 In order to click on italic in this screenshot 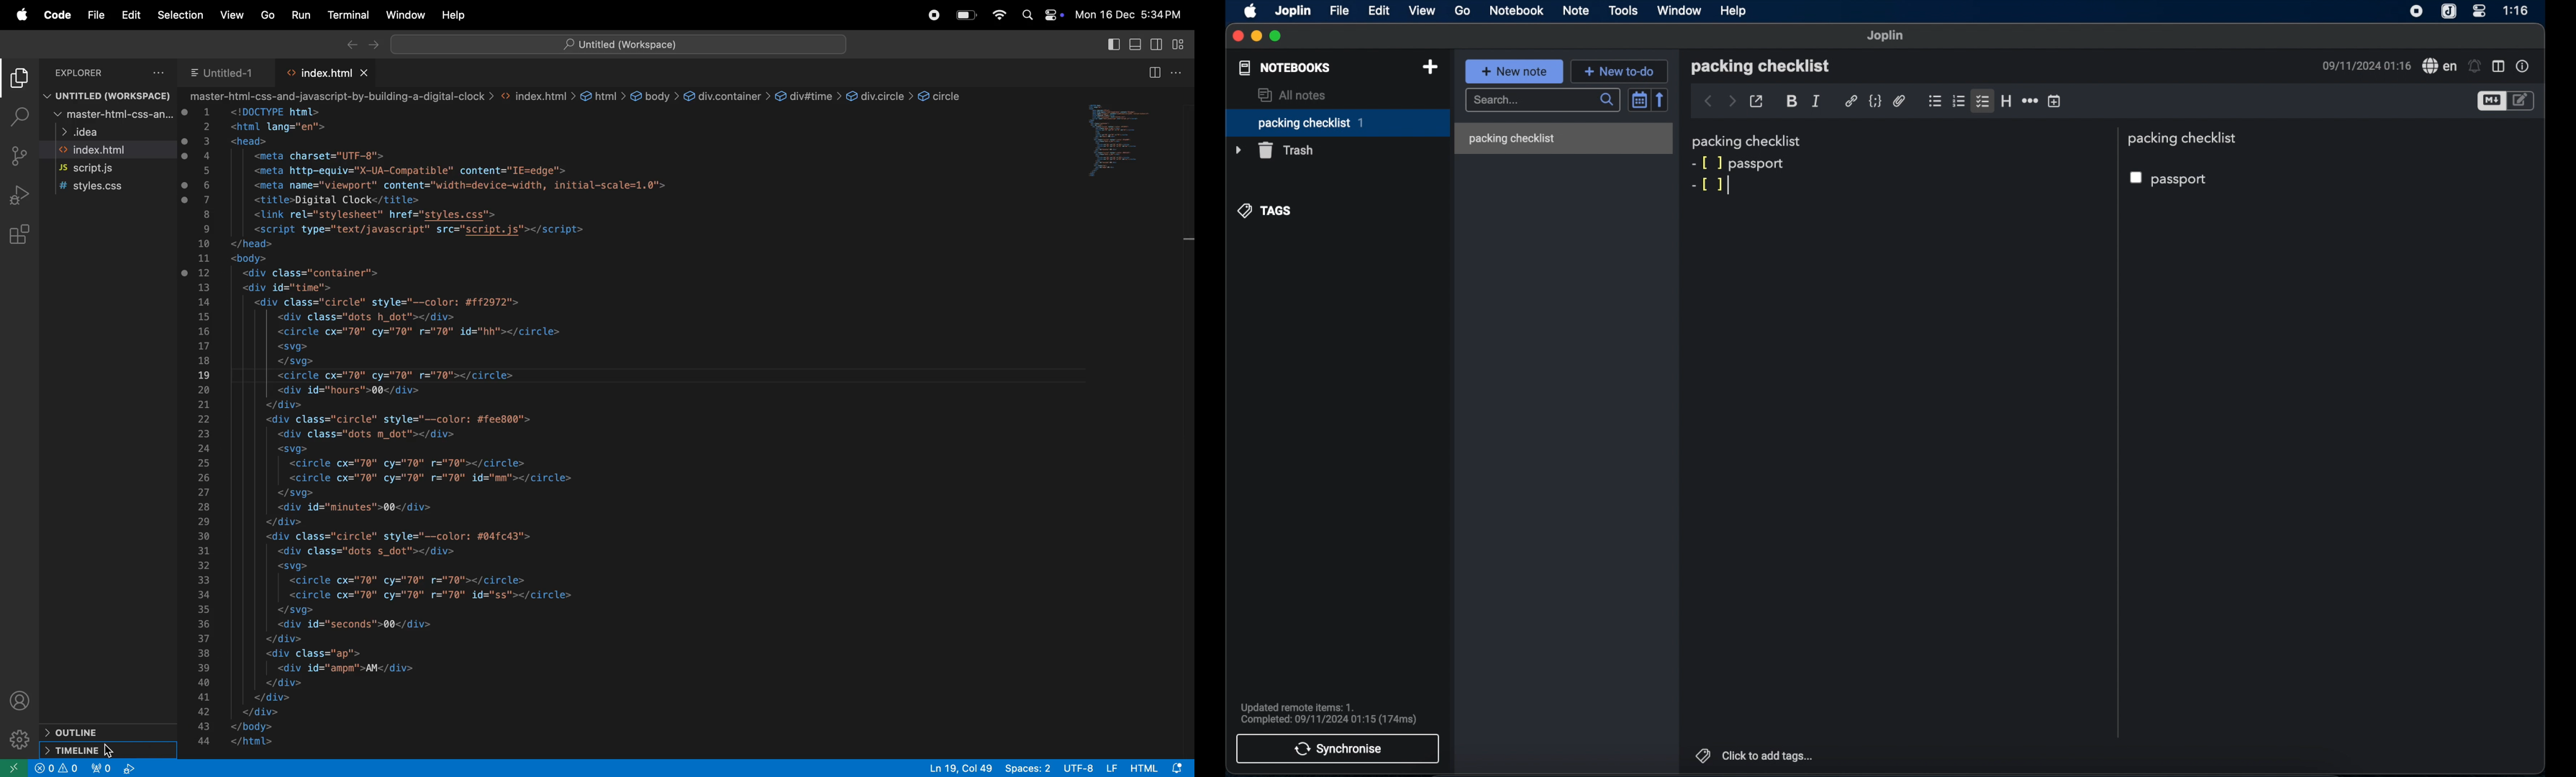, I will do `click(1815, 100)`.